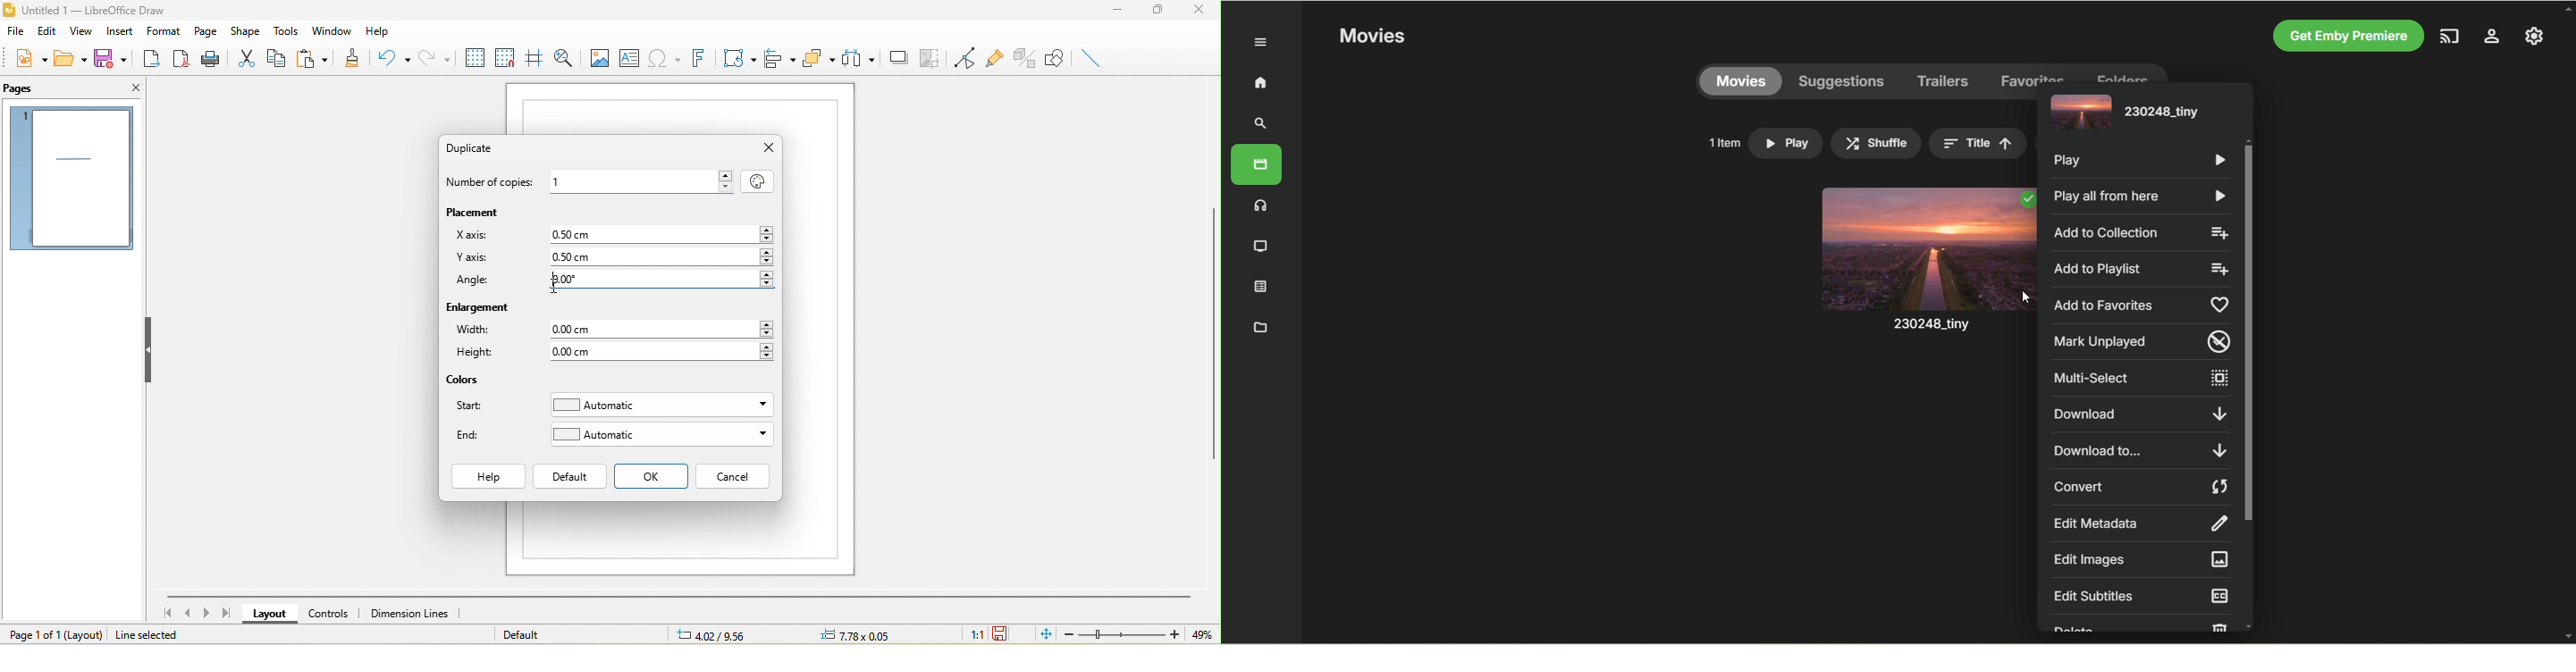 Image resolution: width=2576 pixels, height=672 pixels. What do you see at coordinates (476, 331) in the screenshot?
I see `widith` at bounding box center [476, 331].